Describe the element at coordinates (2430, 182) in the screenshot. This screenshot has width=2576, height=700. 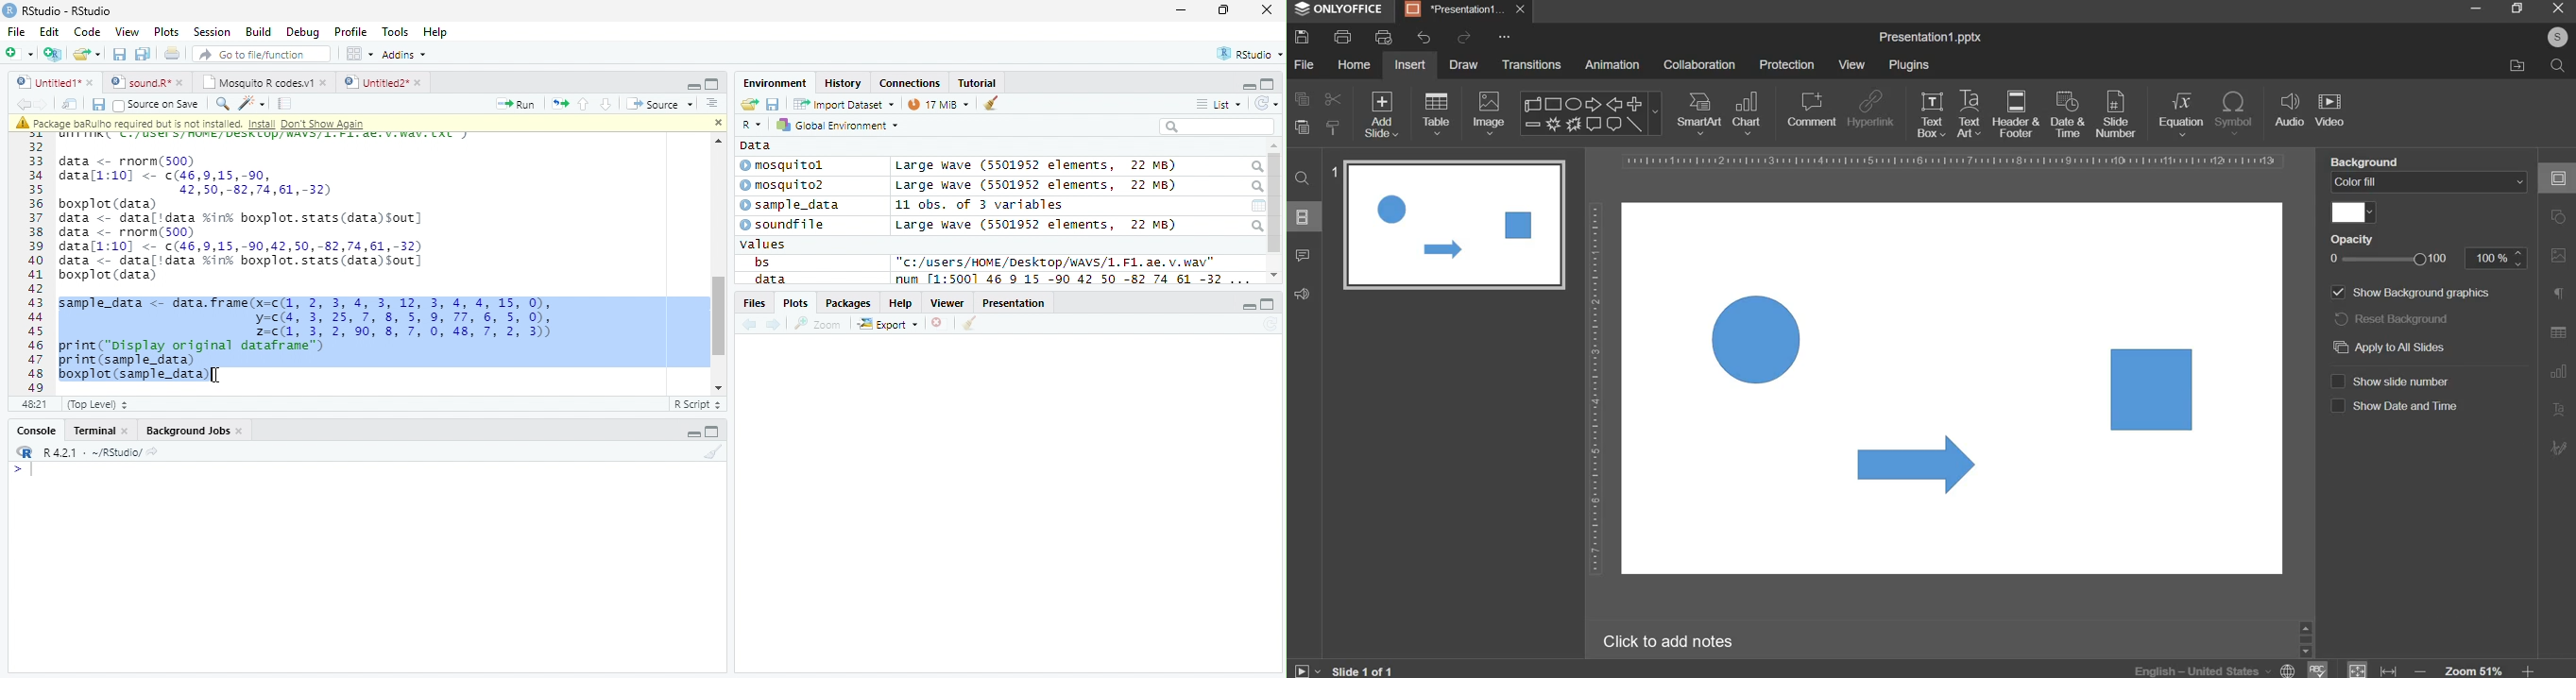
I see `background fill` at that location.